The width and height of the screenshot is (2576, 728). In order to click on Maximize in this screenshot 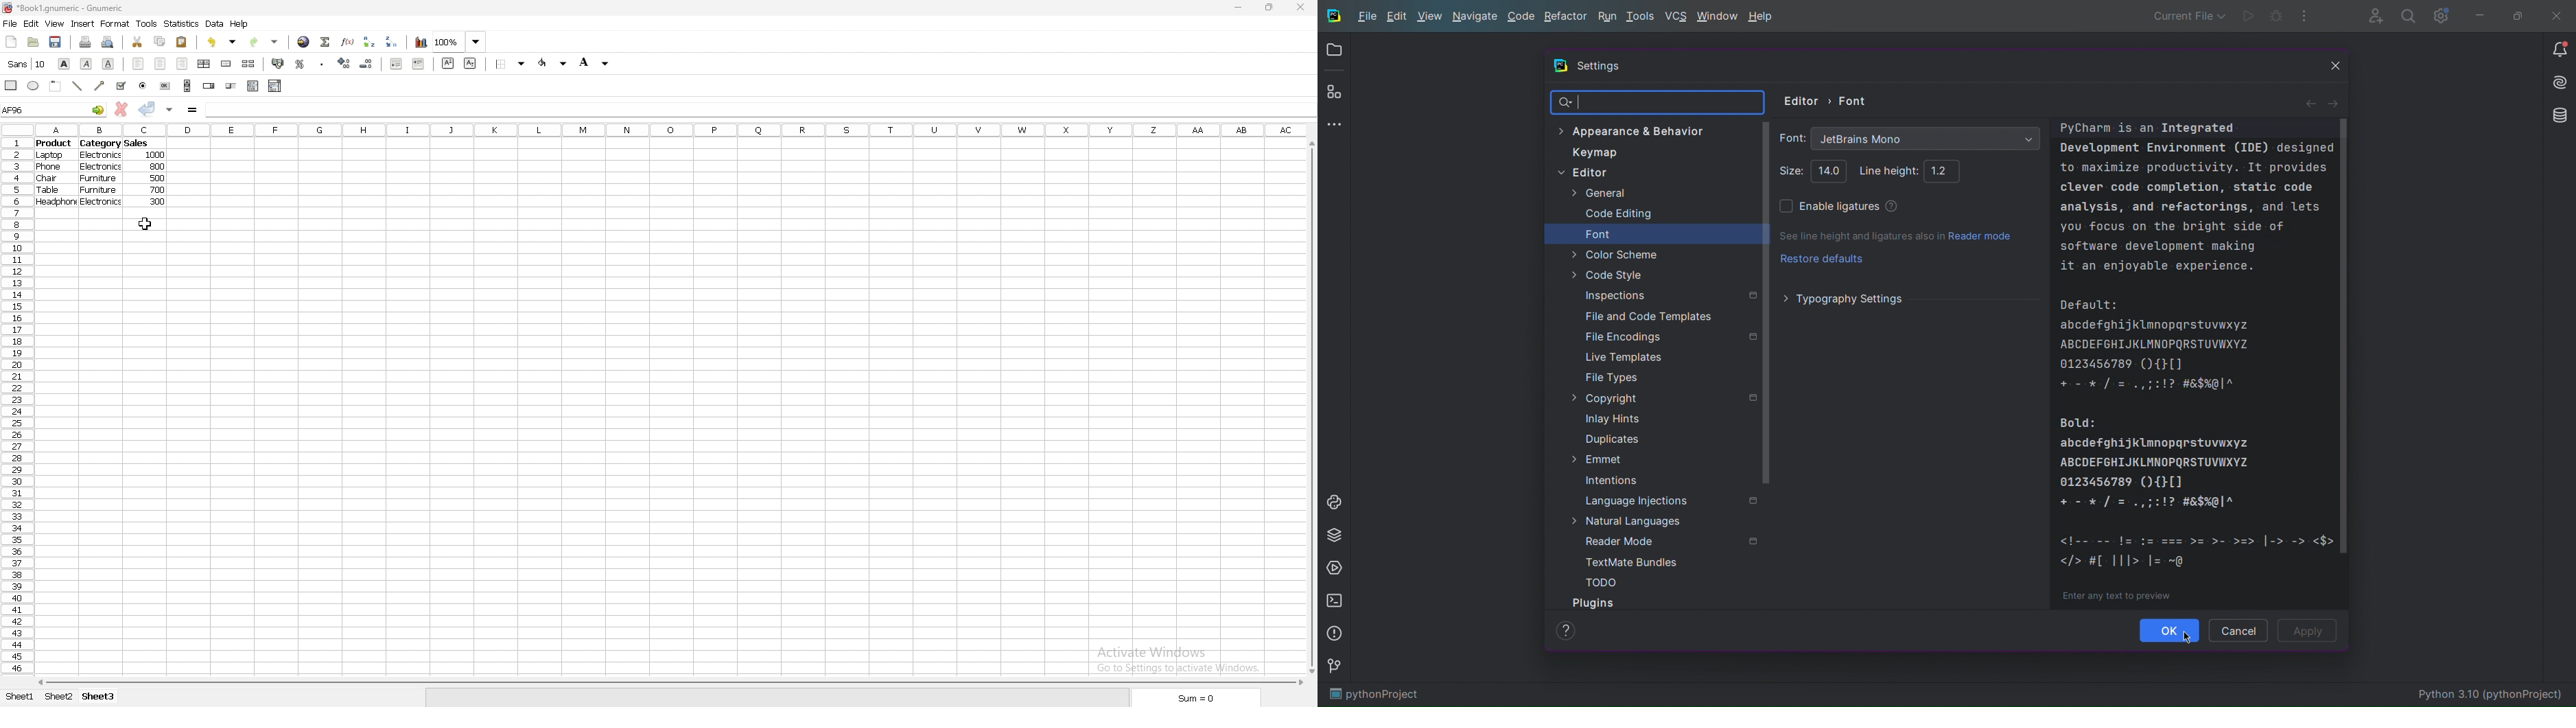, I will do `click(2515, 16)`.